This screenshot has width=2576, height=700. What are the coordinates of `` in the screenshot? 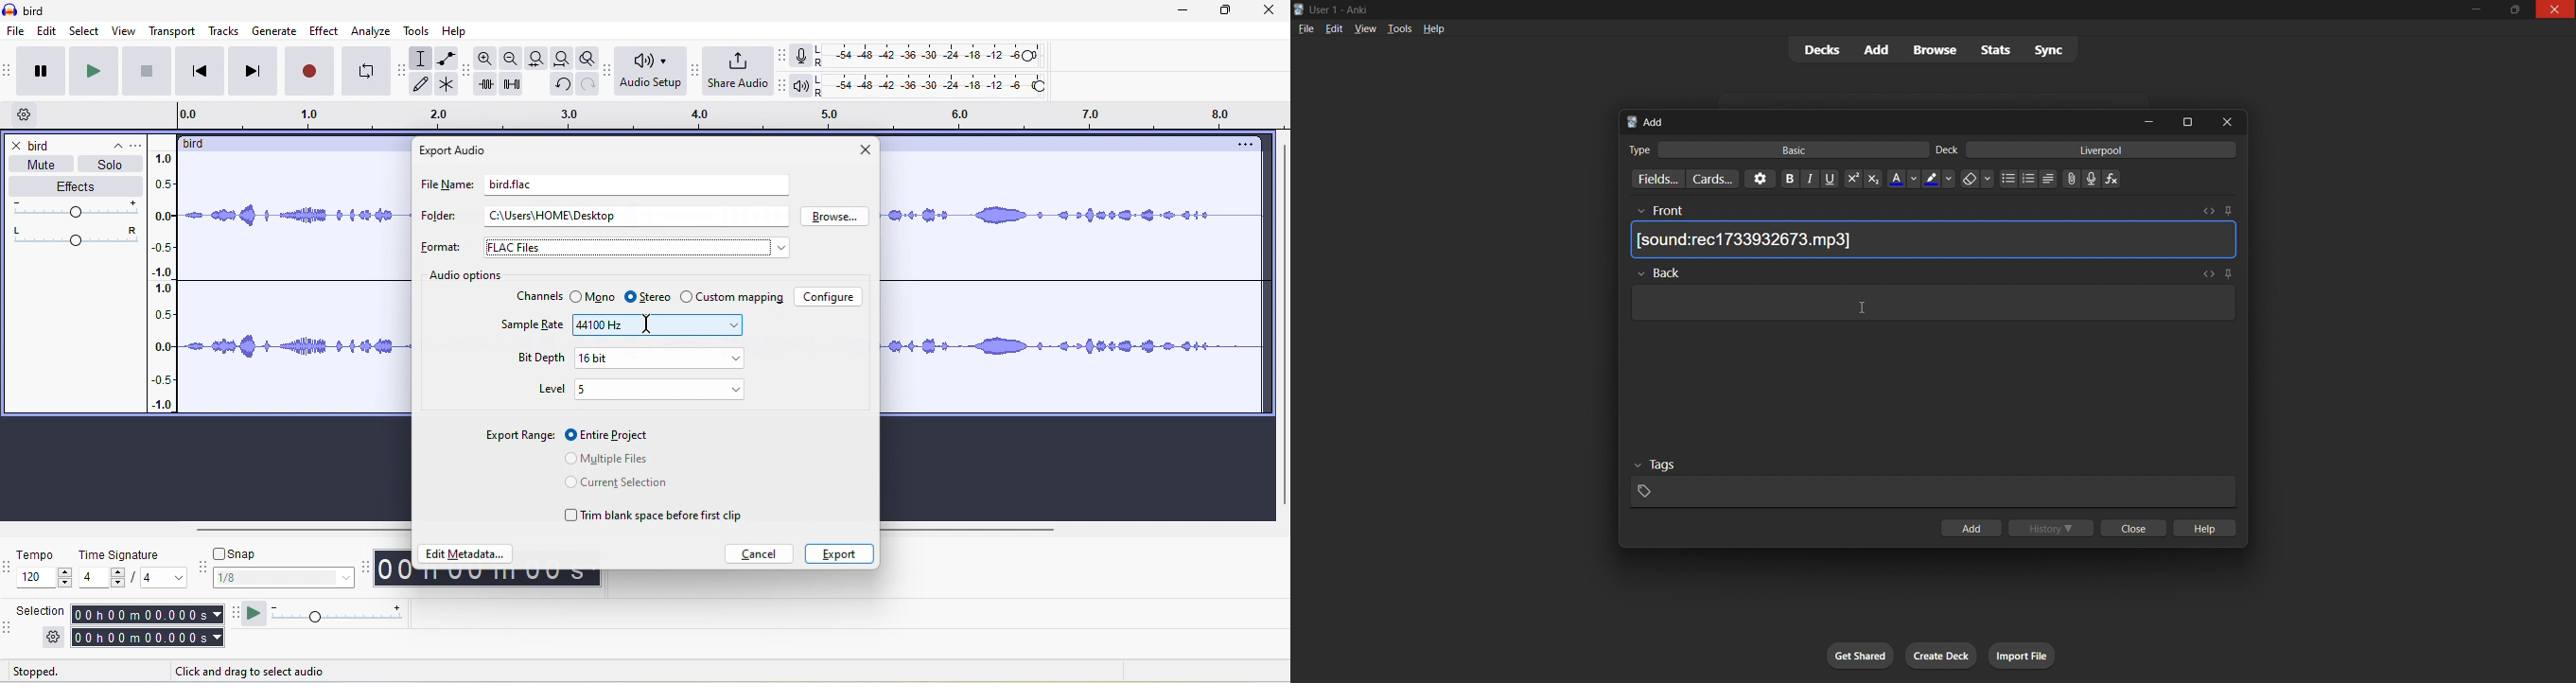 It's located at (2099, 150).